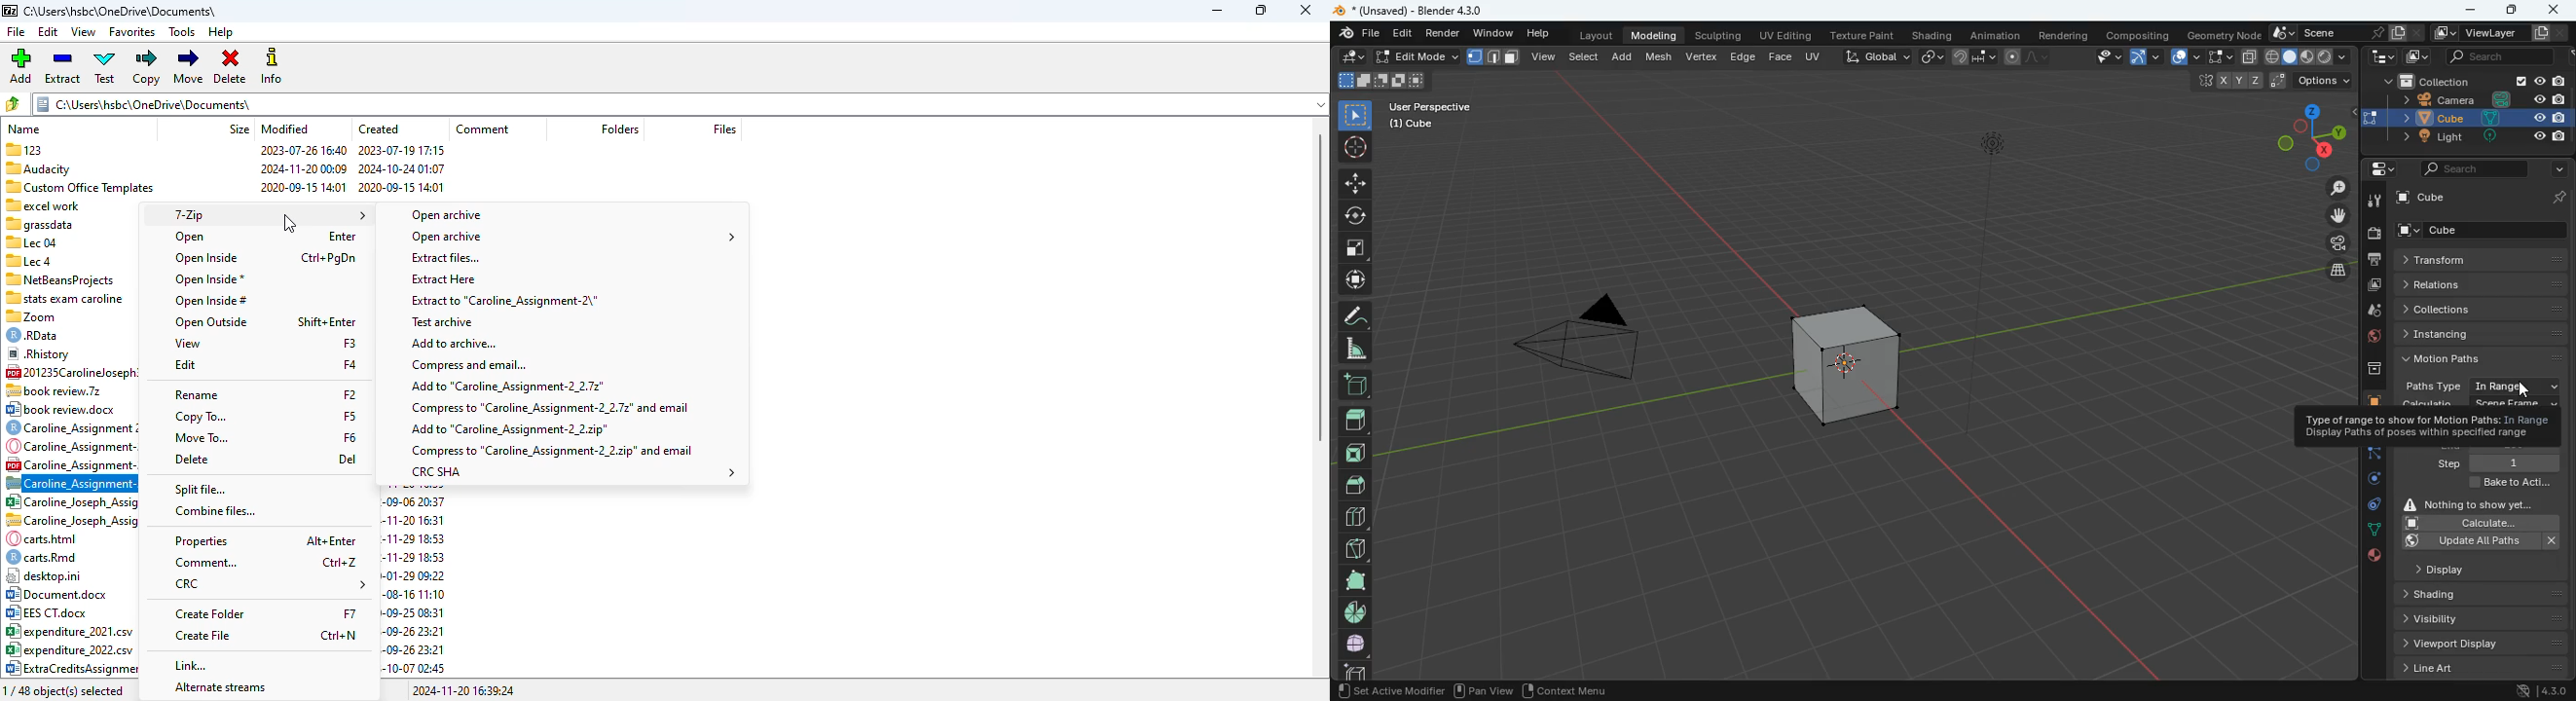 The height and width of the screenshot is (728, 2576). I want to click on dots, so click(2372, 531).